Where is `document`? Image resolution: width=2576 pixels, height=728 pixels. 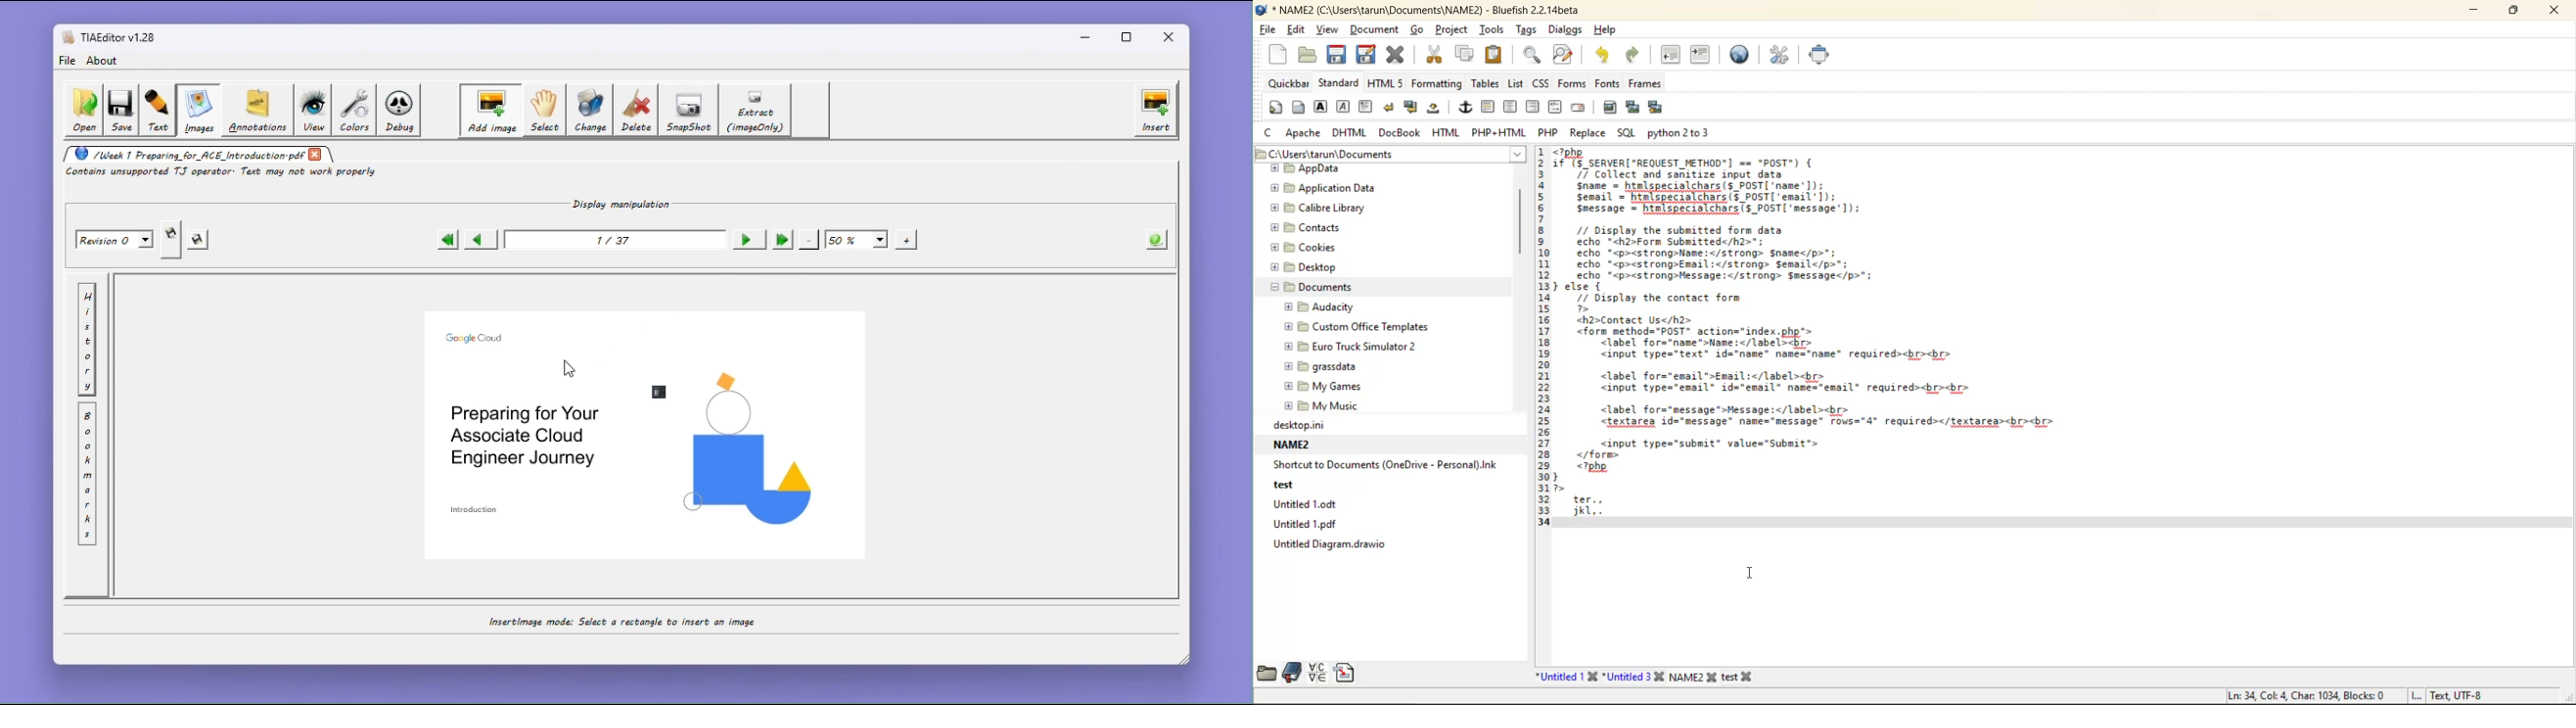
document is located at coordinates (1377, 28).